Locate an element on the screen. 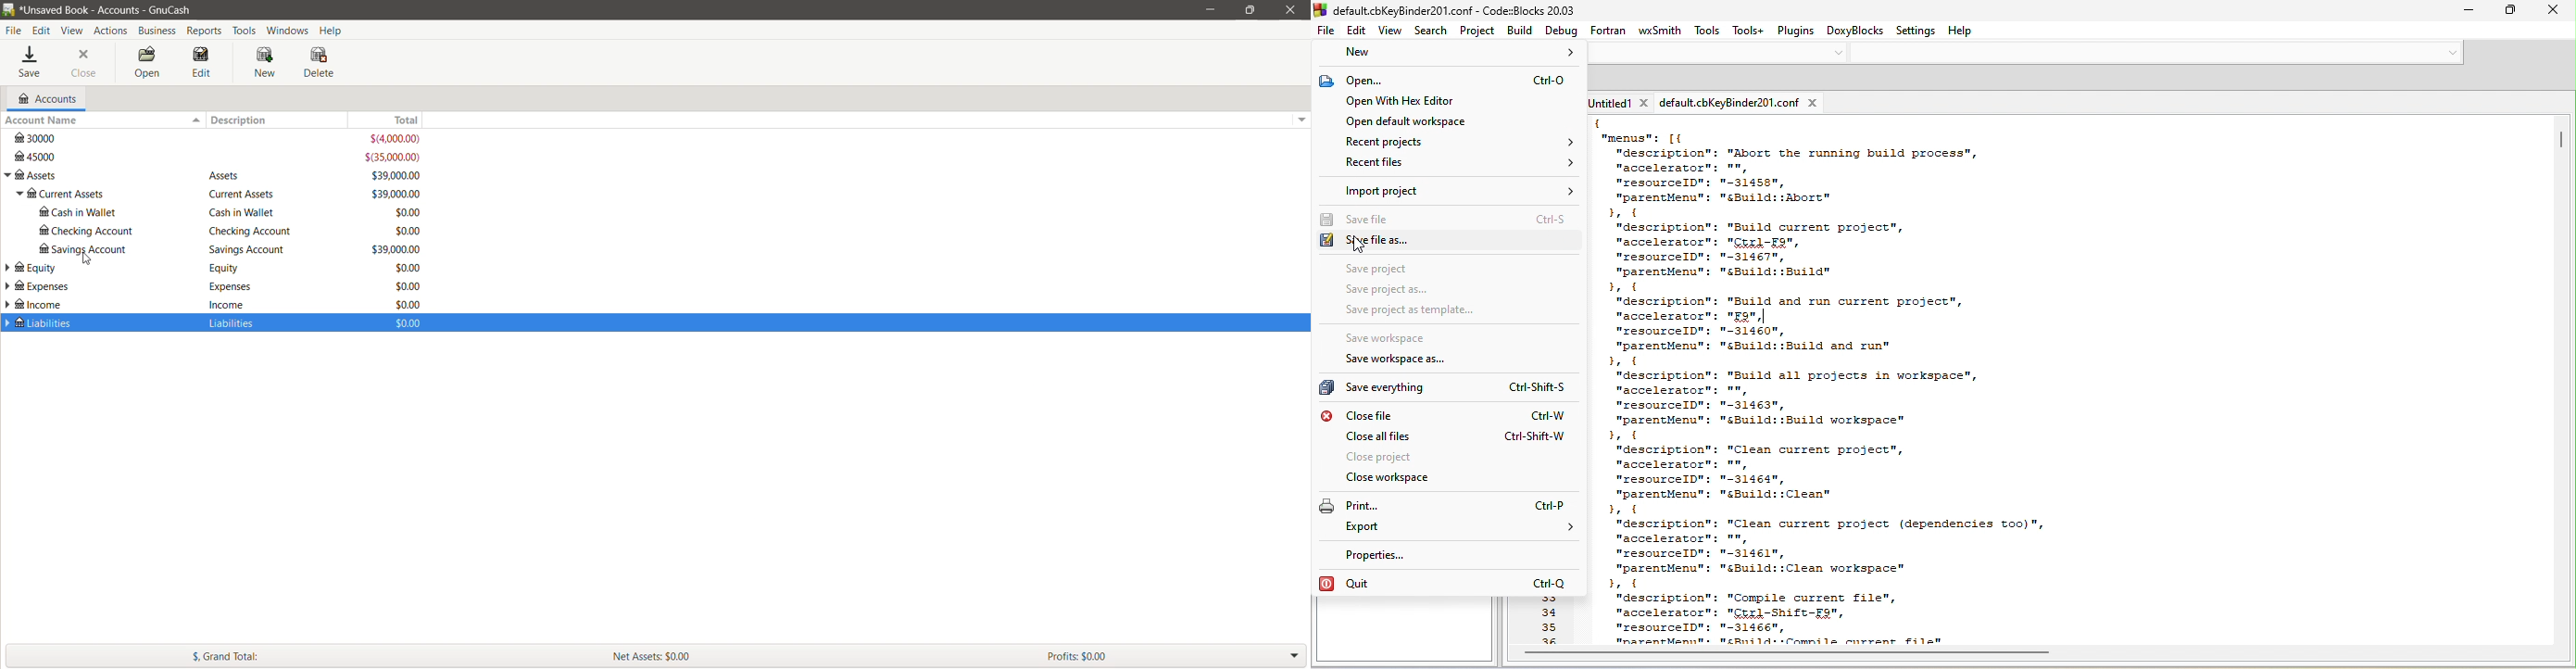  New is located at coordinates (265, 62).